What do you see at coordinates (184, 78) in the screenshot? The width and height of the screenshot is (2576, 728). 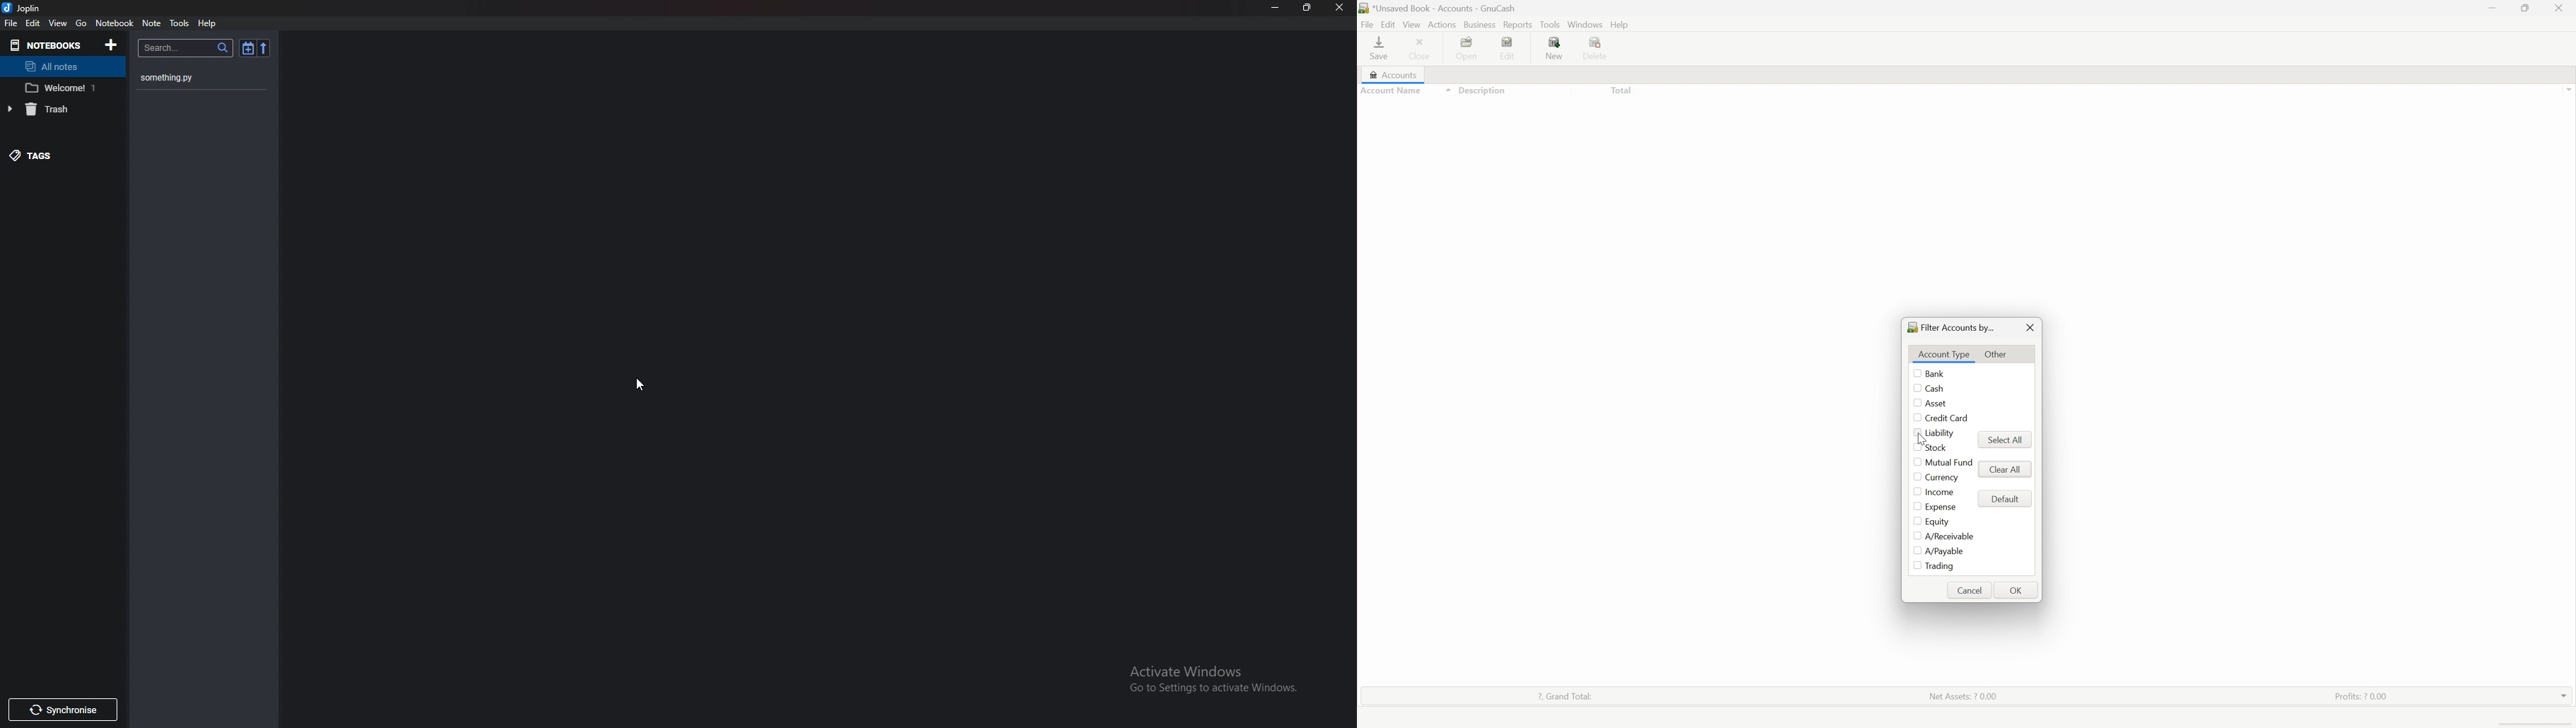 I see `something.py` at bounding box center [184, 78].